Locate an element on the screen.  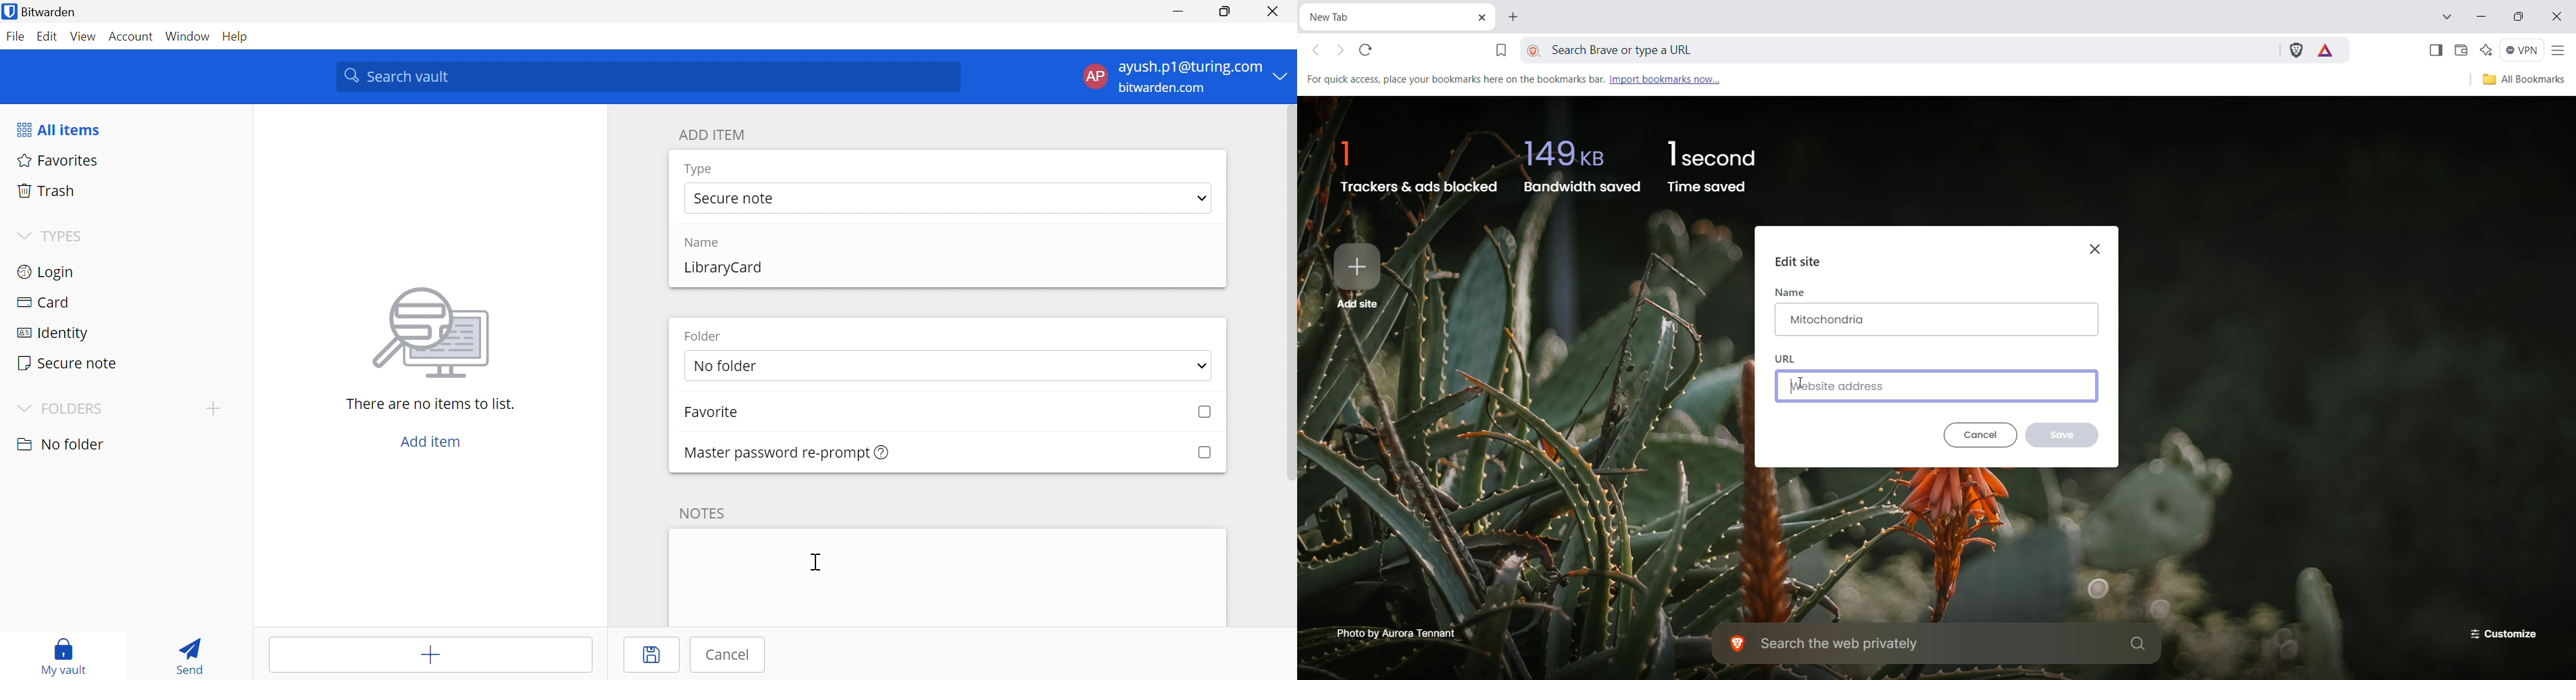
Window is located at coordinates (189, 36).